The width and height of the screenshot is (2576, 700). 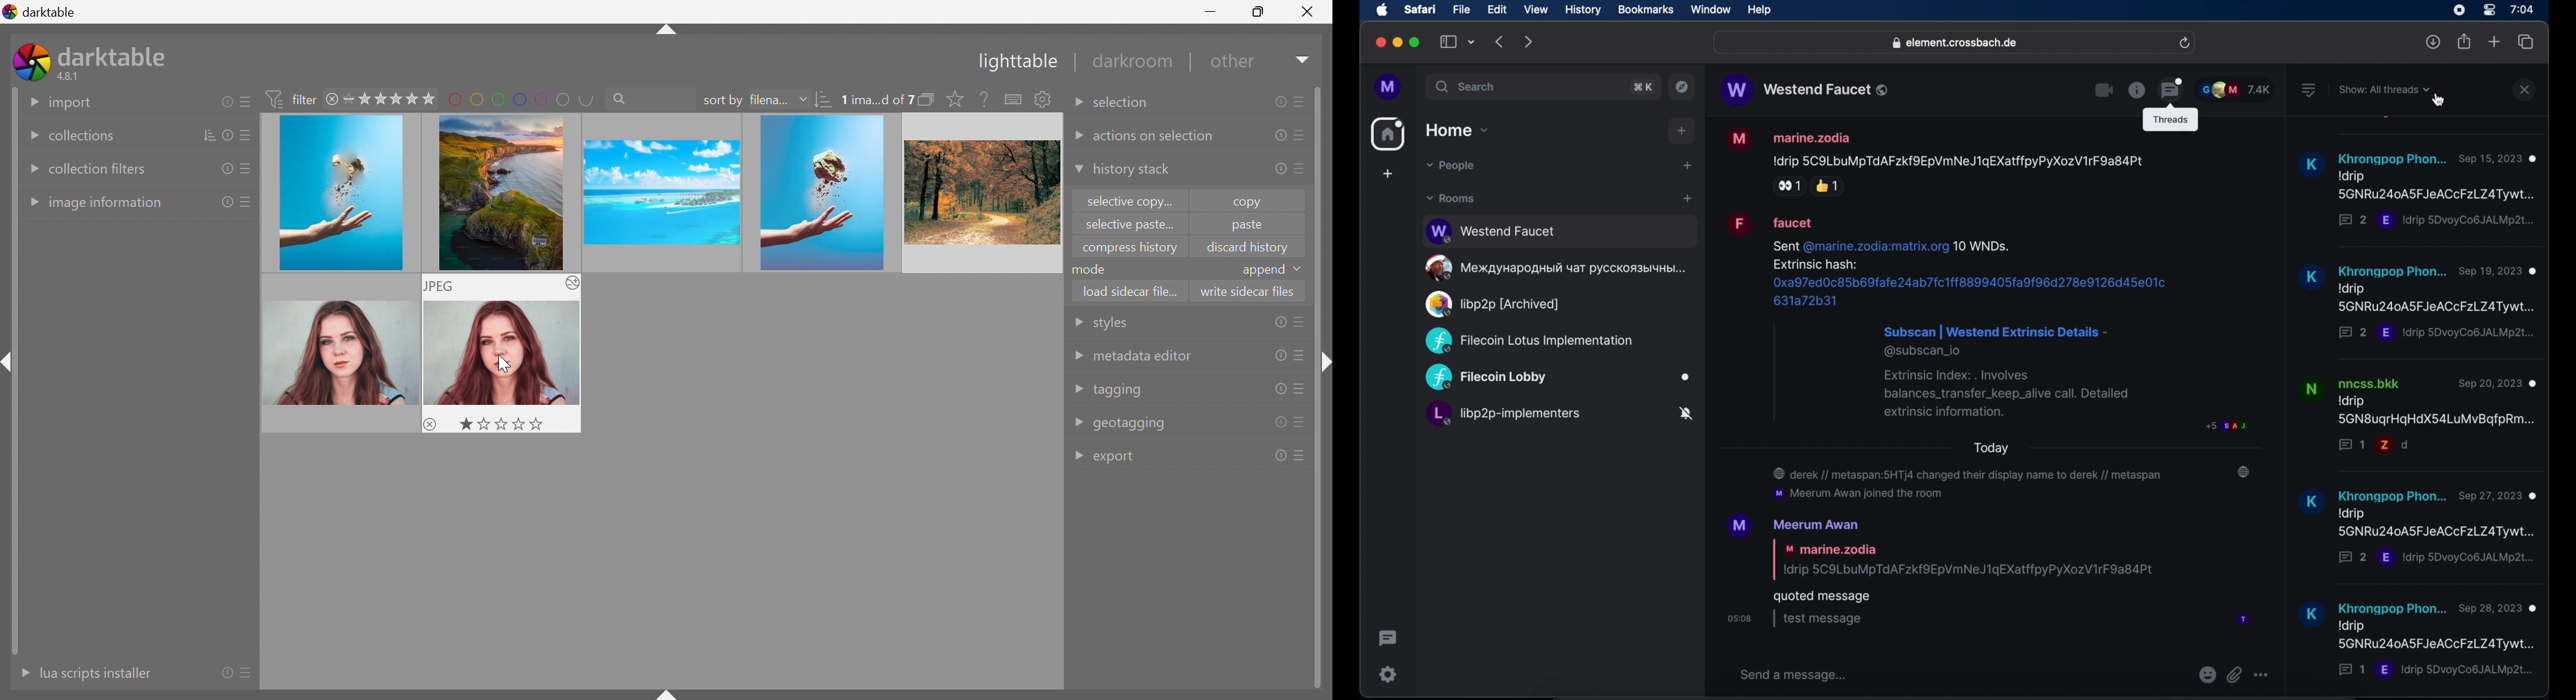 What do you see at coordinates (1117, 458) in the screenshot?
I see `export` at bounding box center [1117, 458].